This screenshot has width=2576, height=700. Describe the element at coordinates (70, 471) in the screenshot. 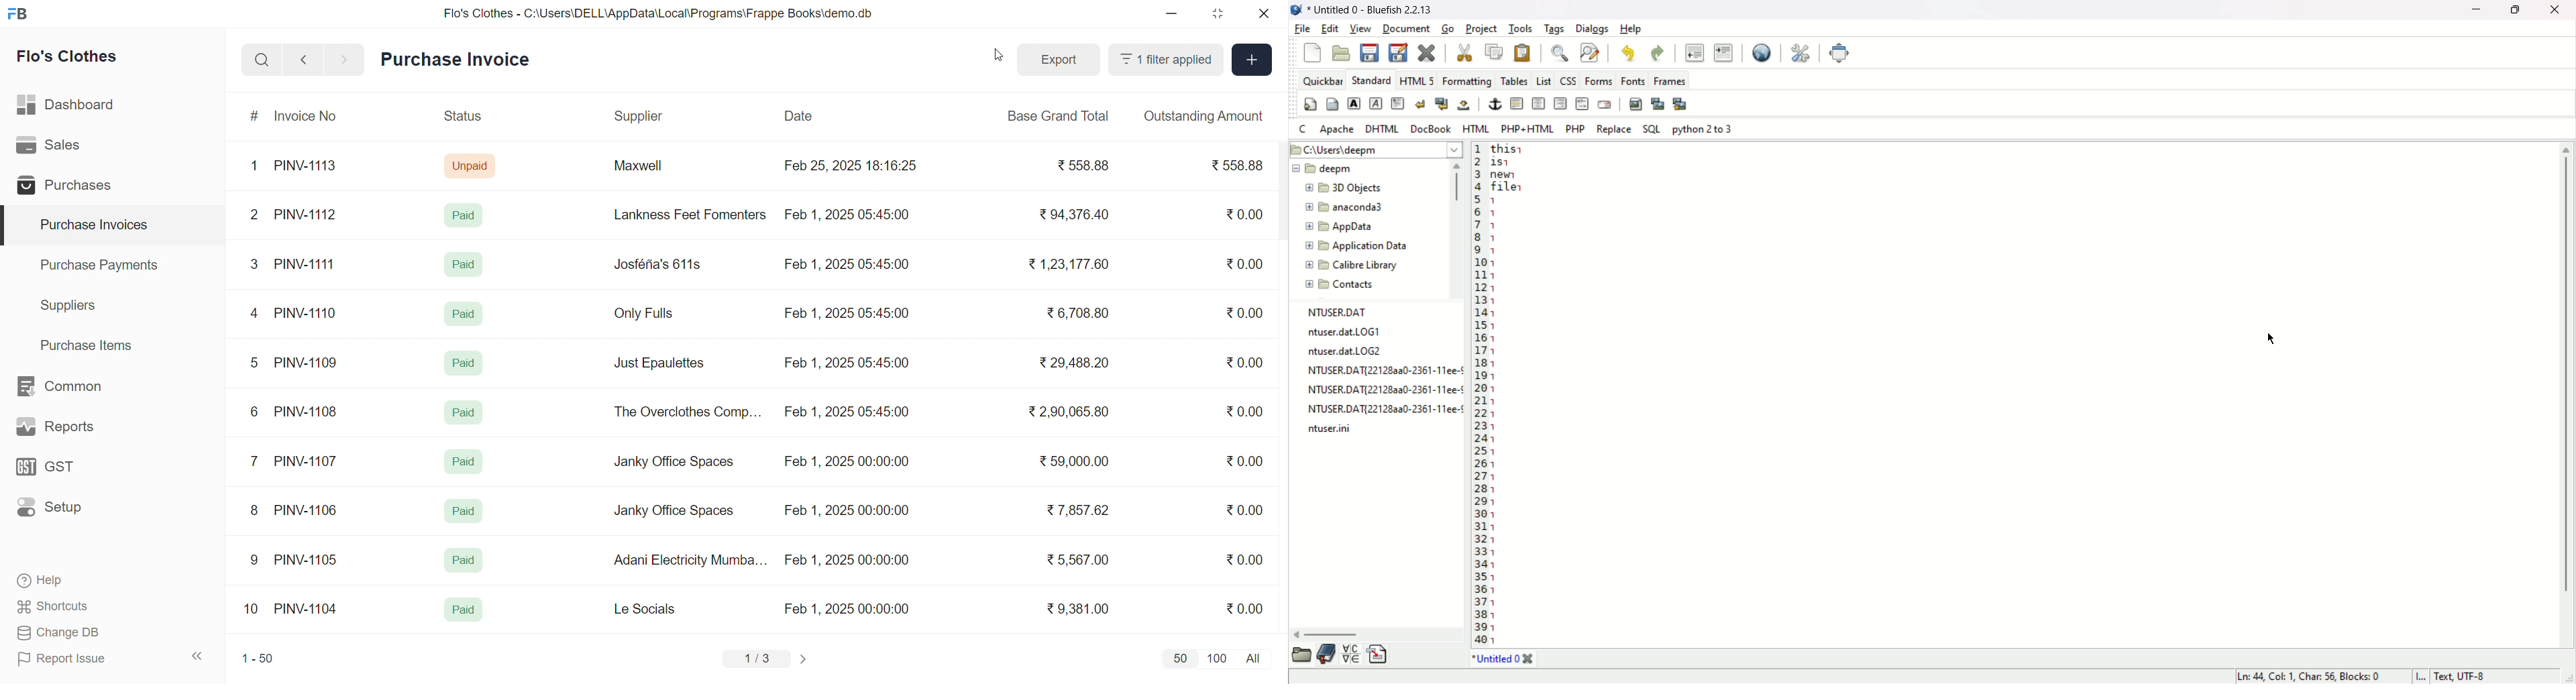

I see `GST` at that location.